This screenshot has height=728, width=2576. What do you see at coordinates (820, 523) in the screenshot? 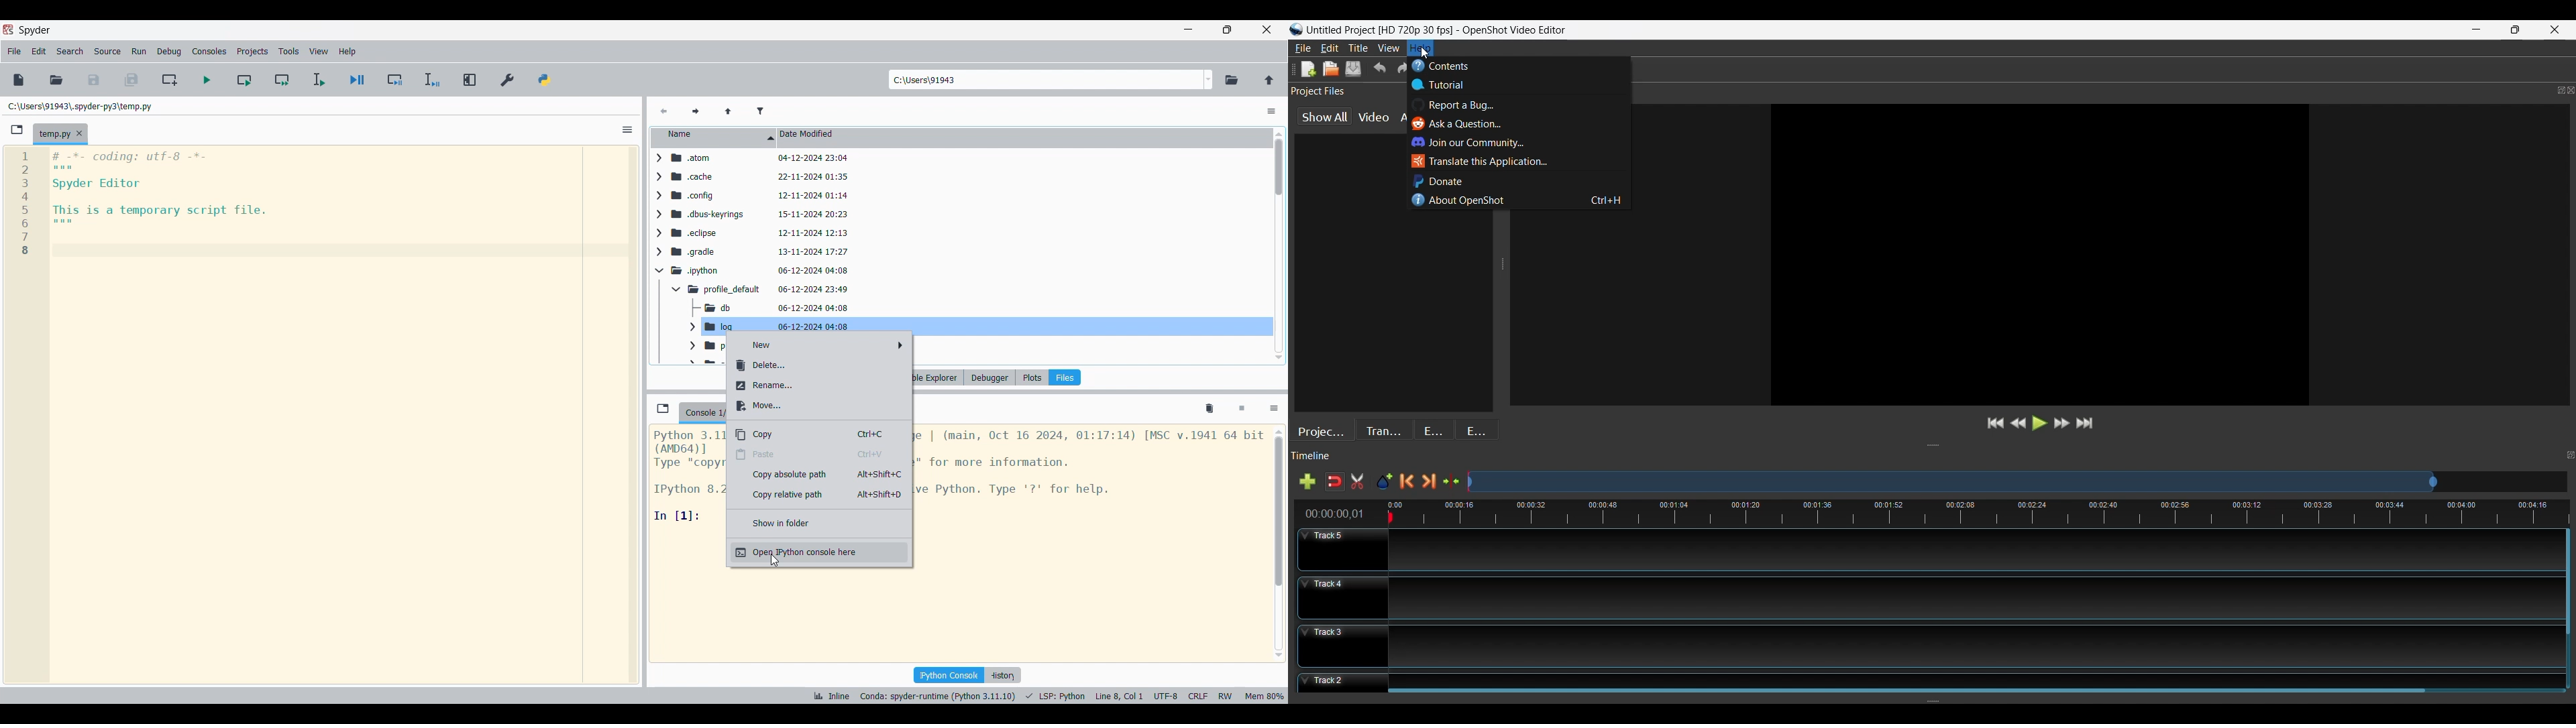
I see `Show in folder` at bounding box center [820, 523].